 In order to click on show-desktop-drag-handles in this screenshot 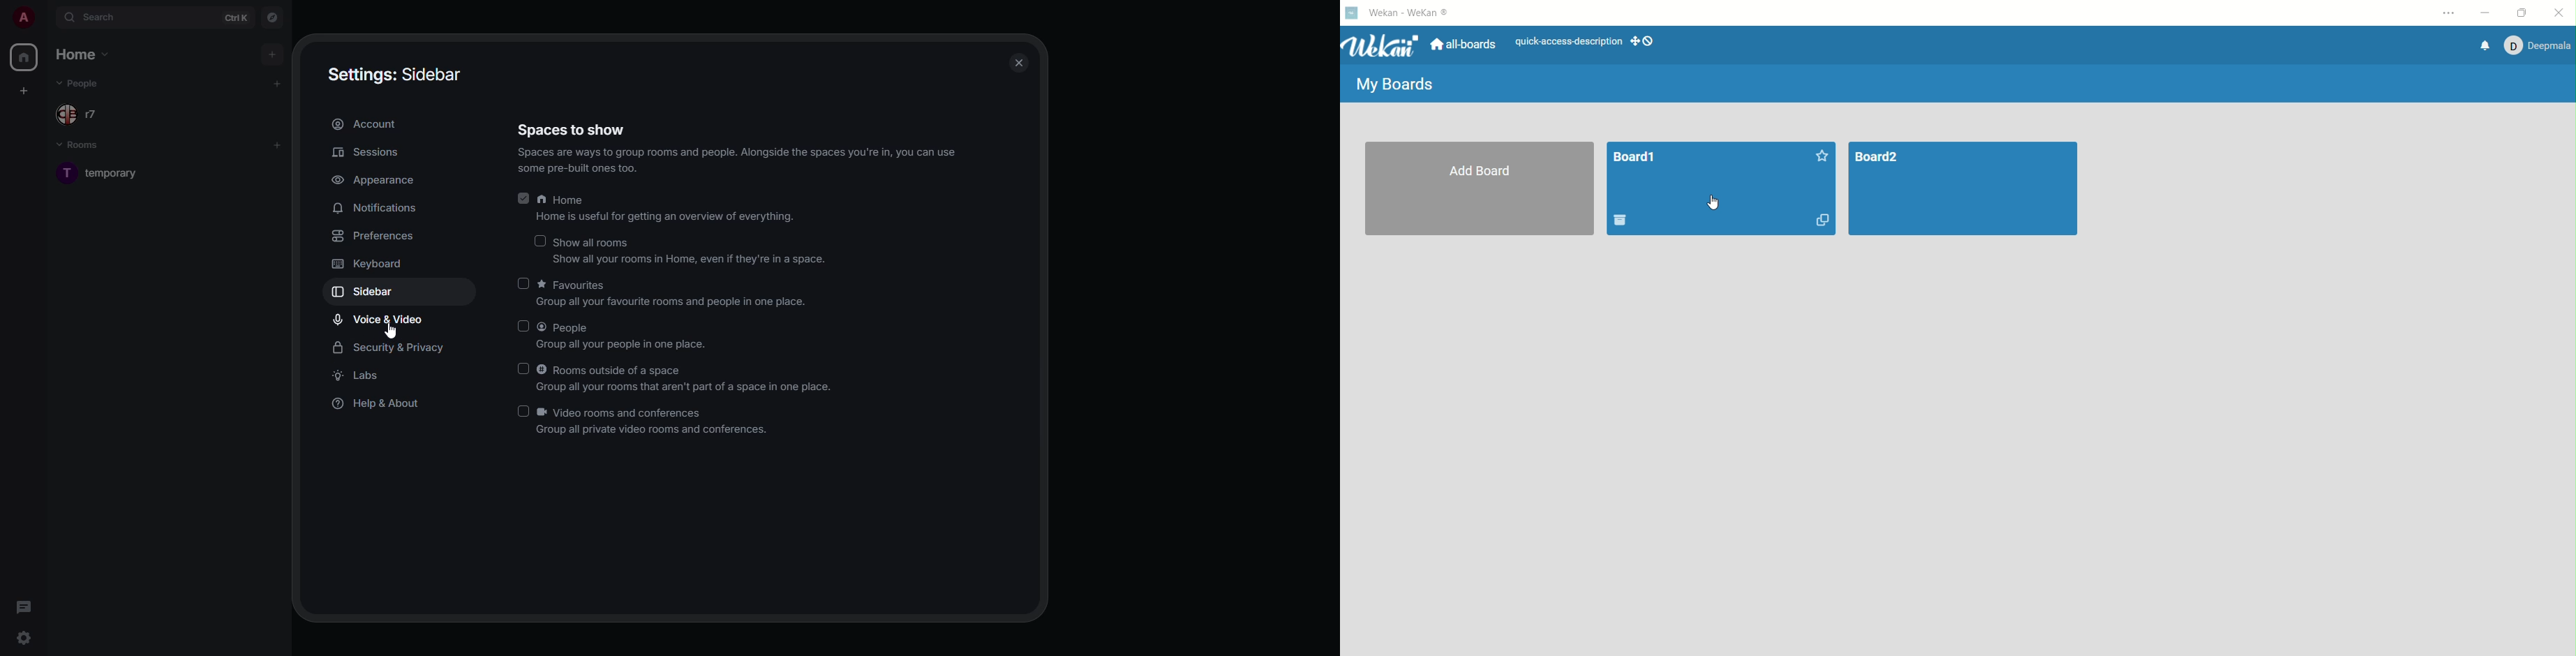, I will do `click(1635, 42)`.